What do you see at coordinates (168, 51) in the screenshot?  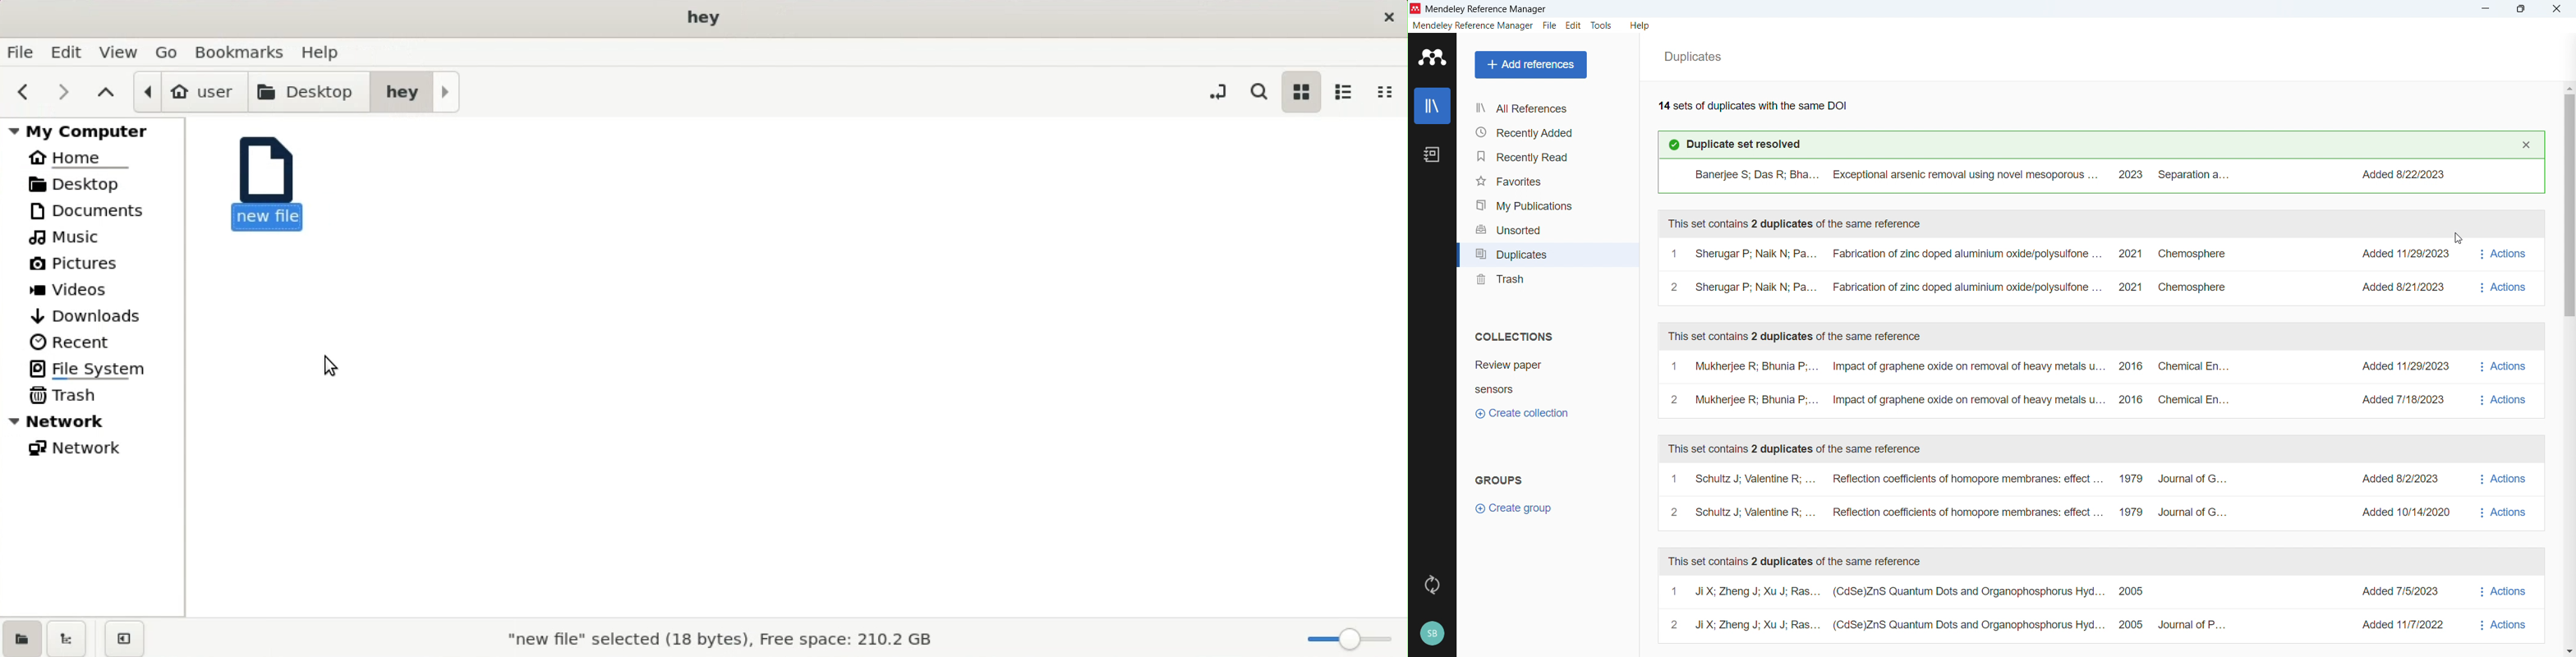 I see `go` at bounding box center [168, 51].